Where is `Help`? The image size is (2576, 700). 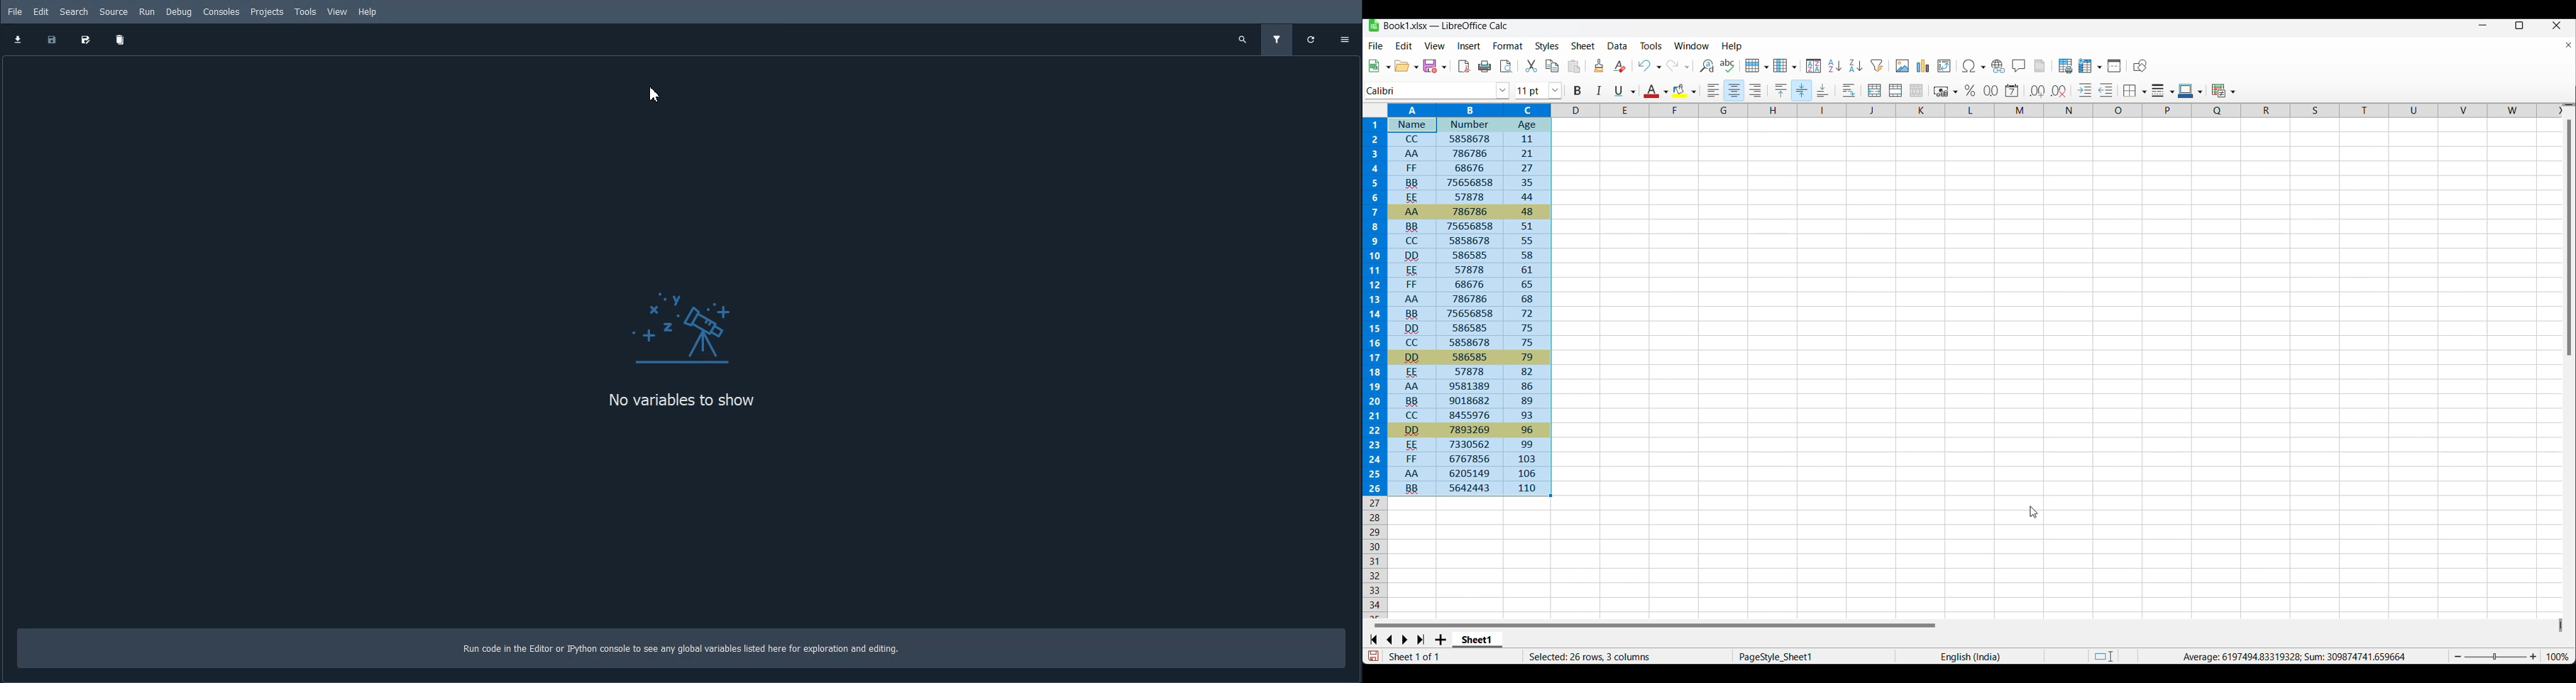
Help is located at coordinates (368, 12).